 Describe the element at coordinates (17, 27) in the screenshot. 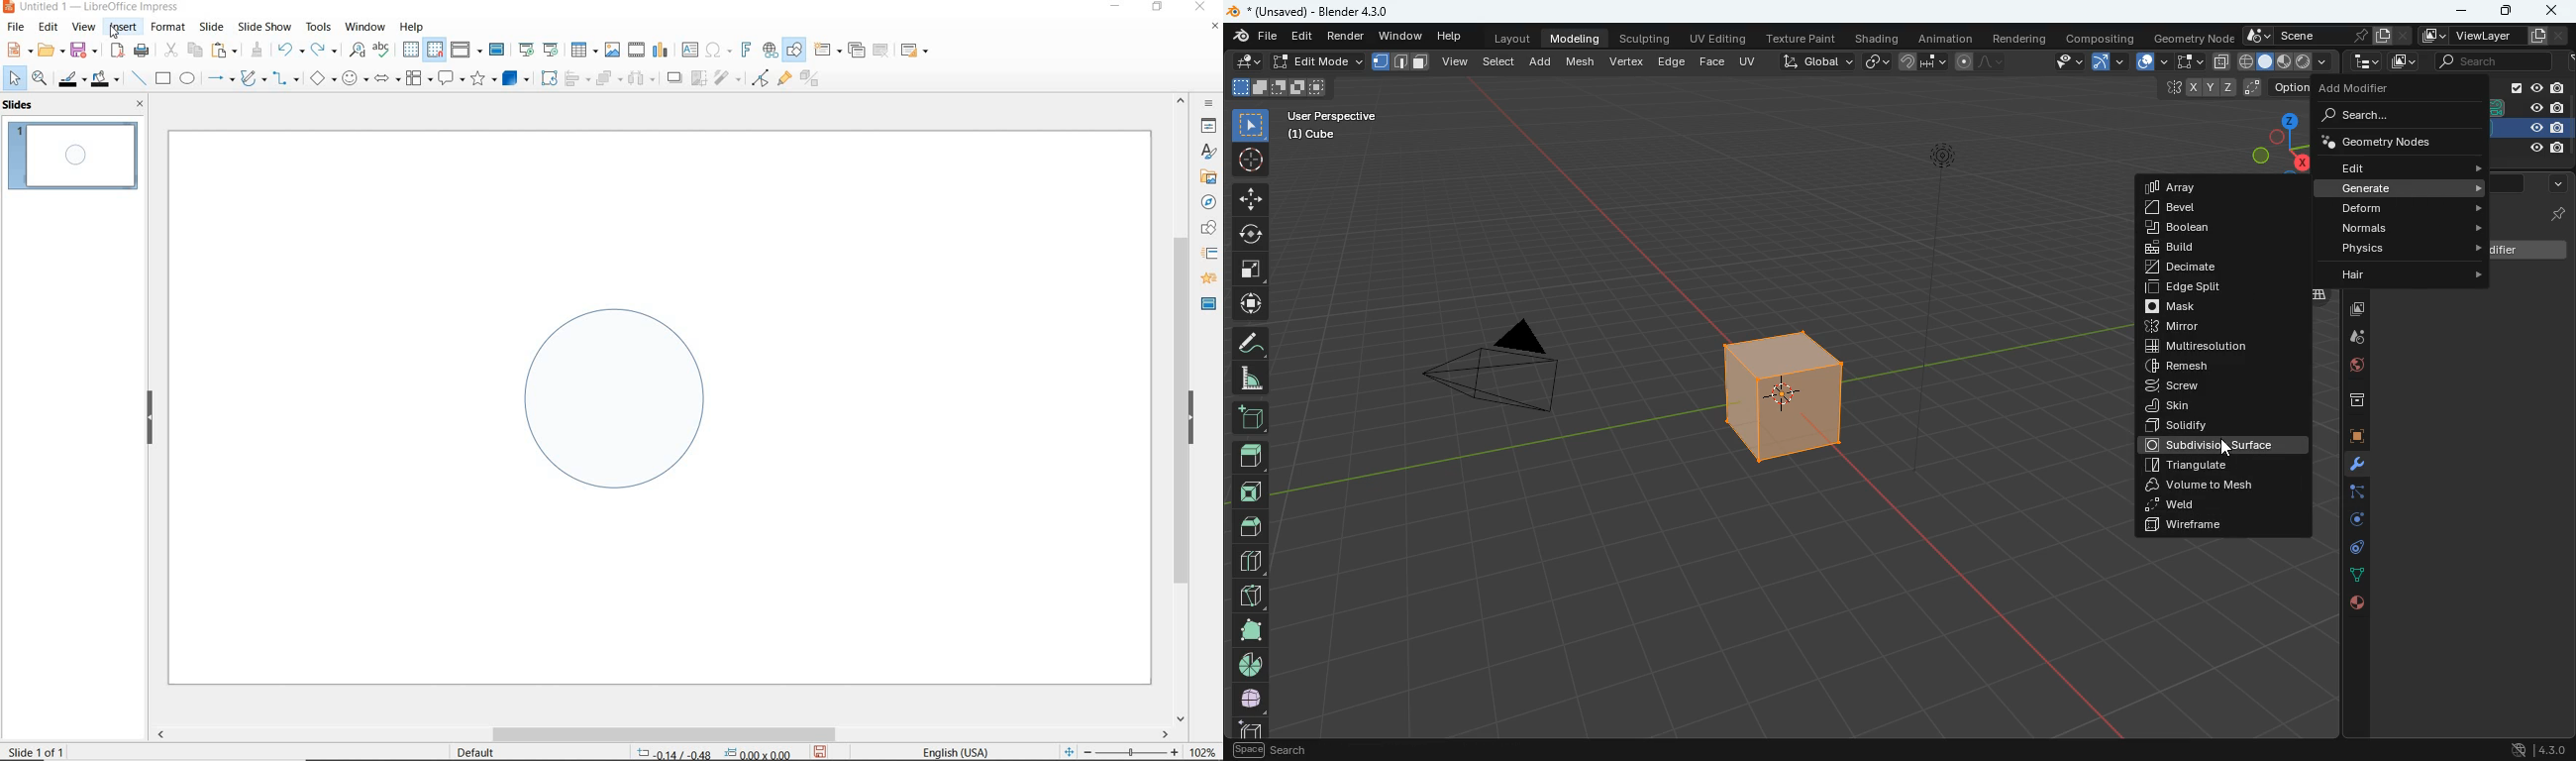

I see `file` at that location.